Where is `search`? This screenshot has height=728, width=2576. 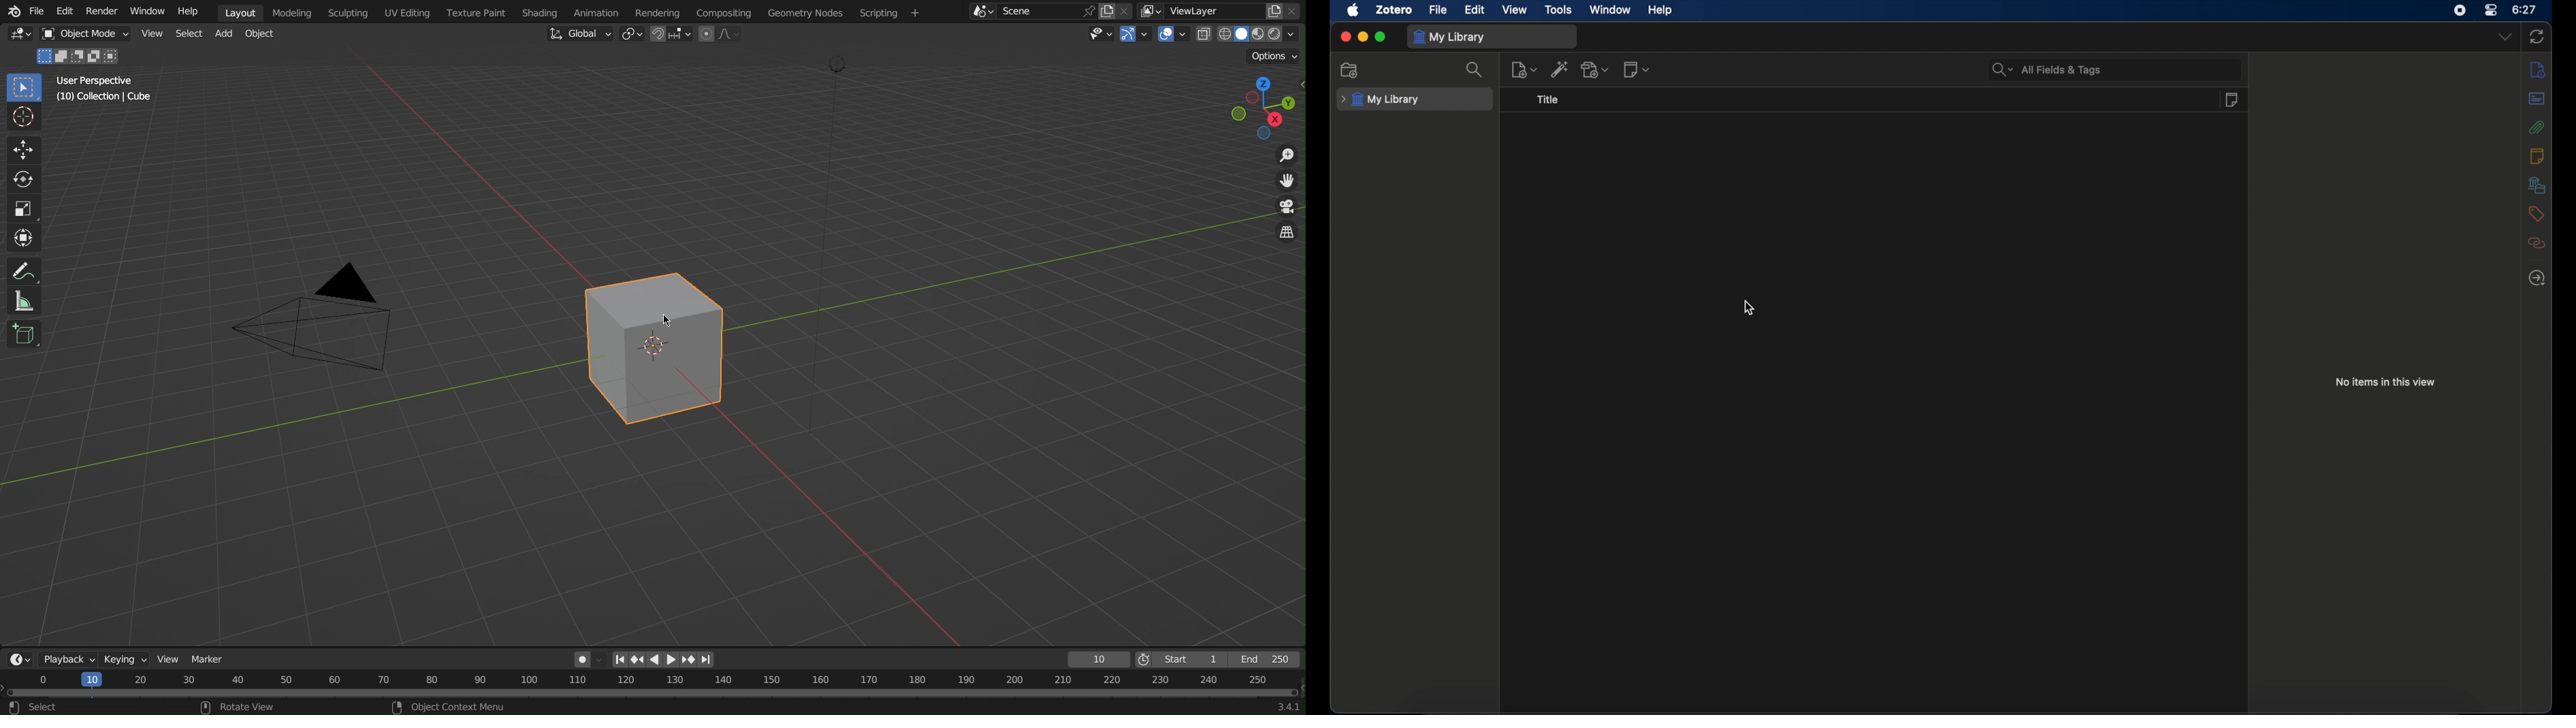 search is located at coordinates (1475, 70).